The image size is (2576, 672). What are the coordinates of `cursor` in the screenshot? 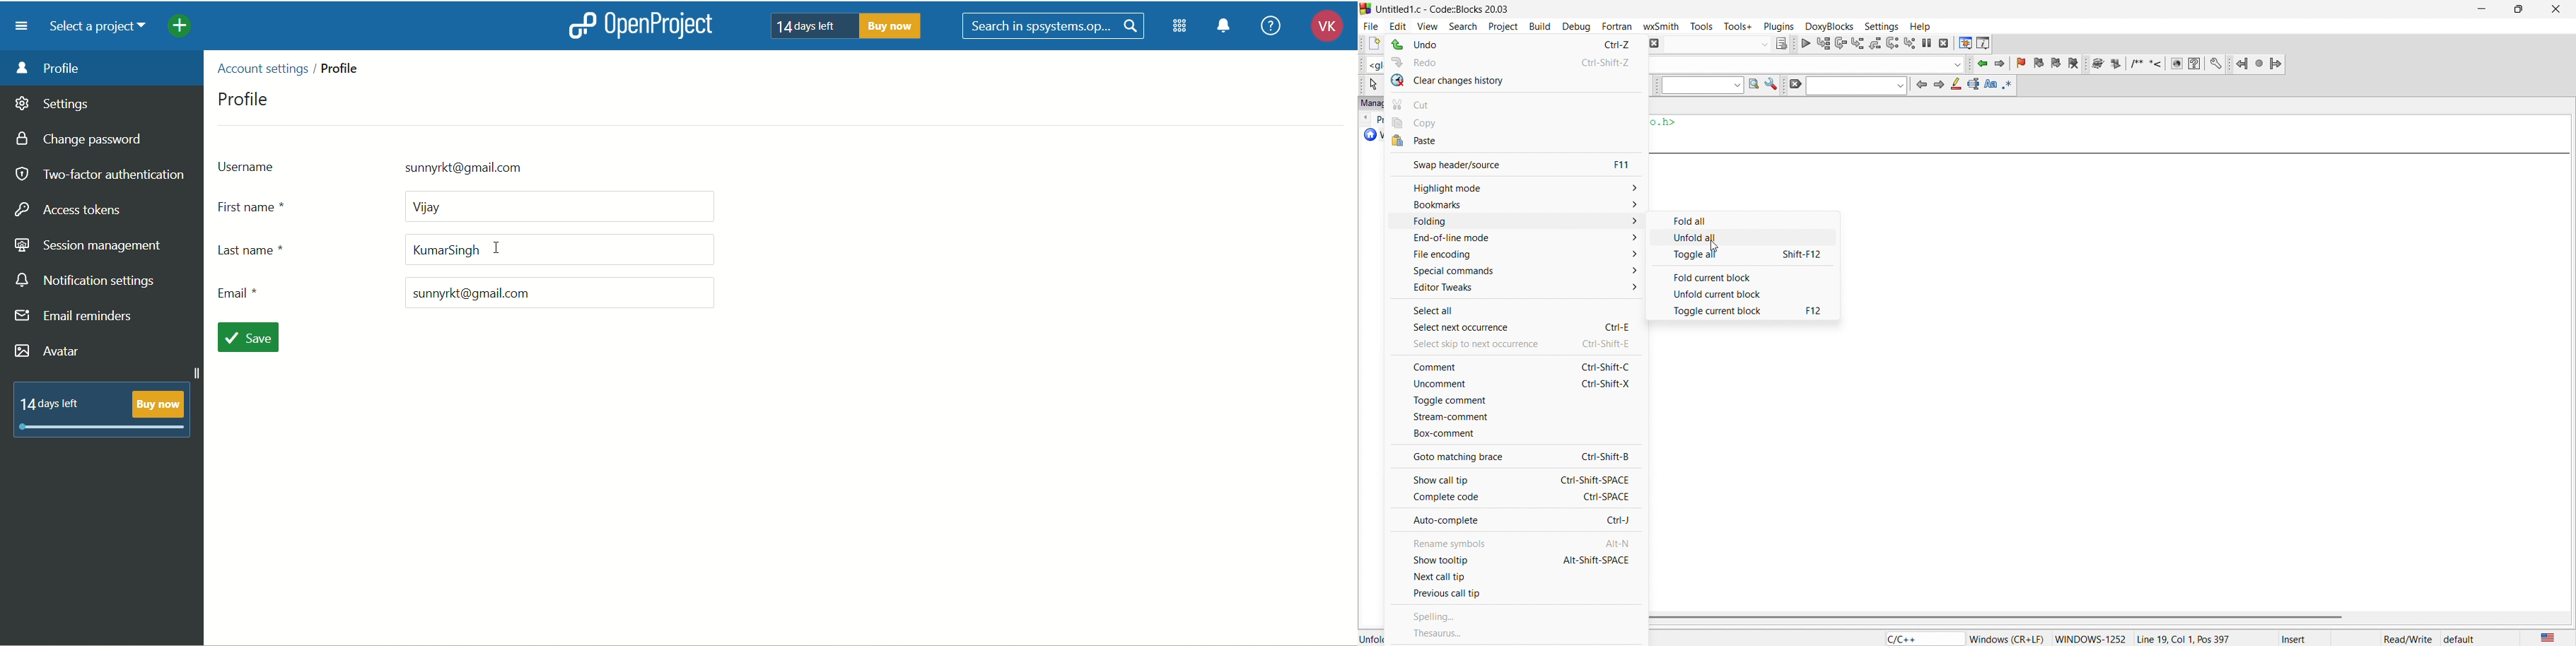 It's located at (498, 249).